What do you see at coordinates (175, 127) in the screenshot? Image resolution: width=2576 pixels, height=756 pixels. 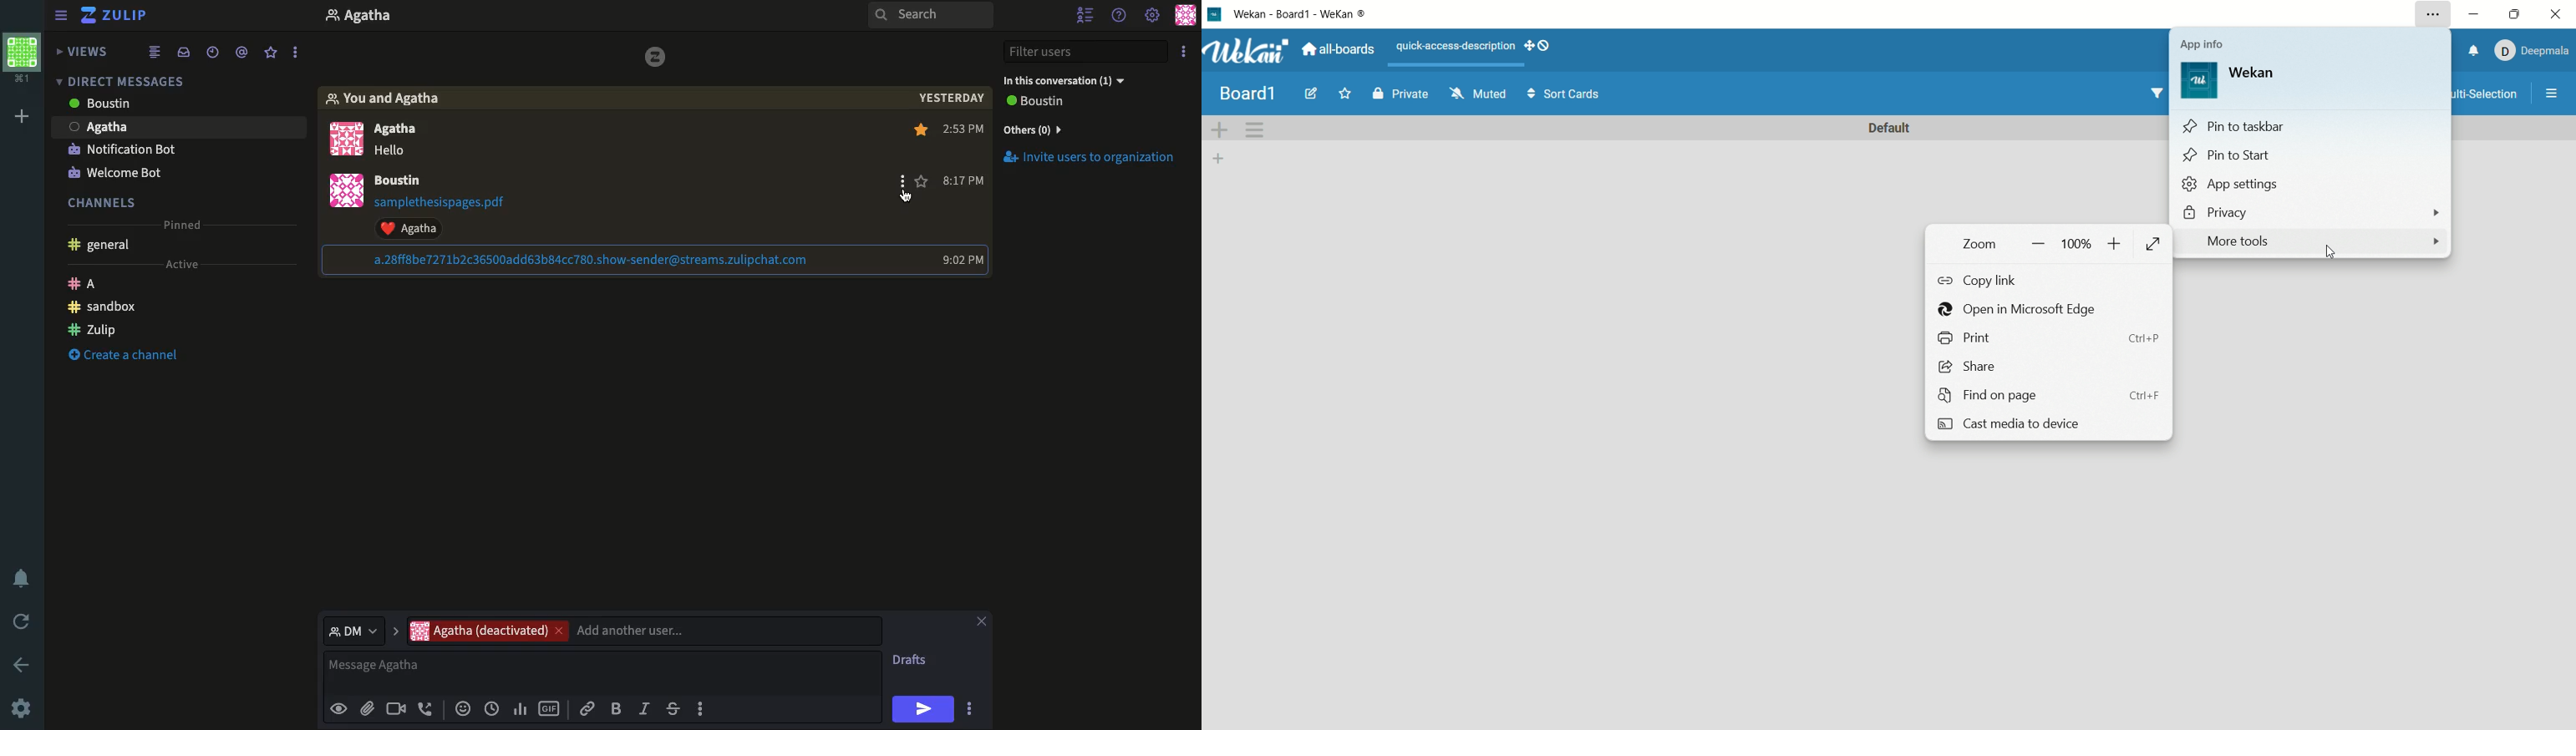 I see `agatha` at bounding box center [175, 127].